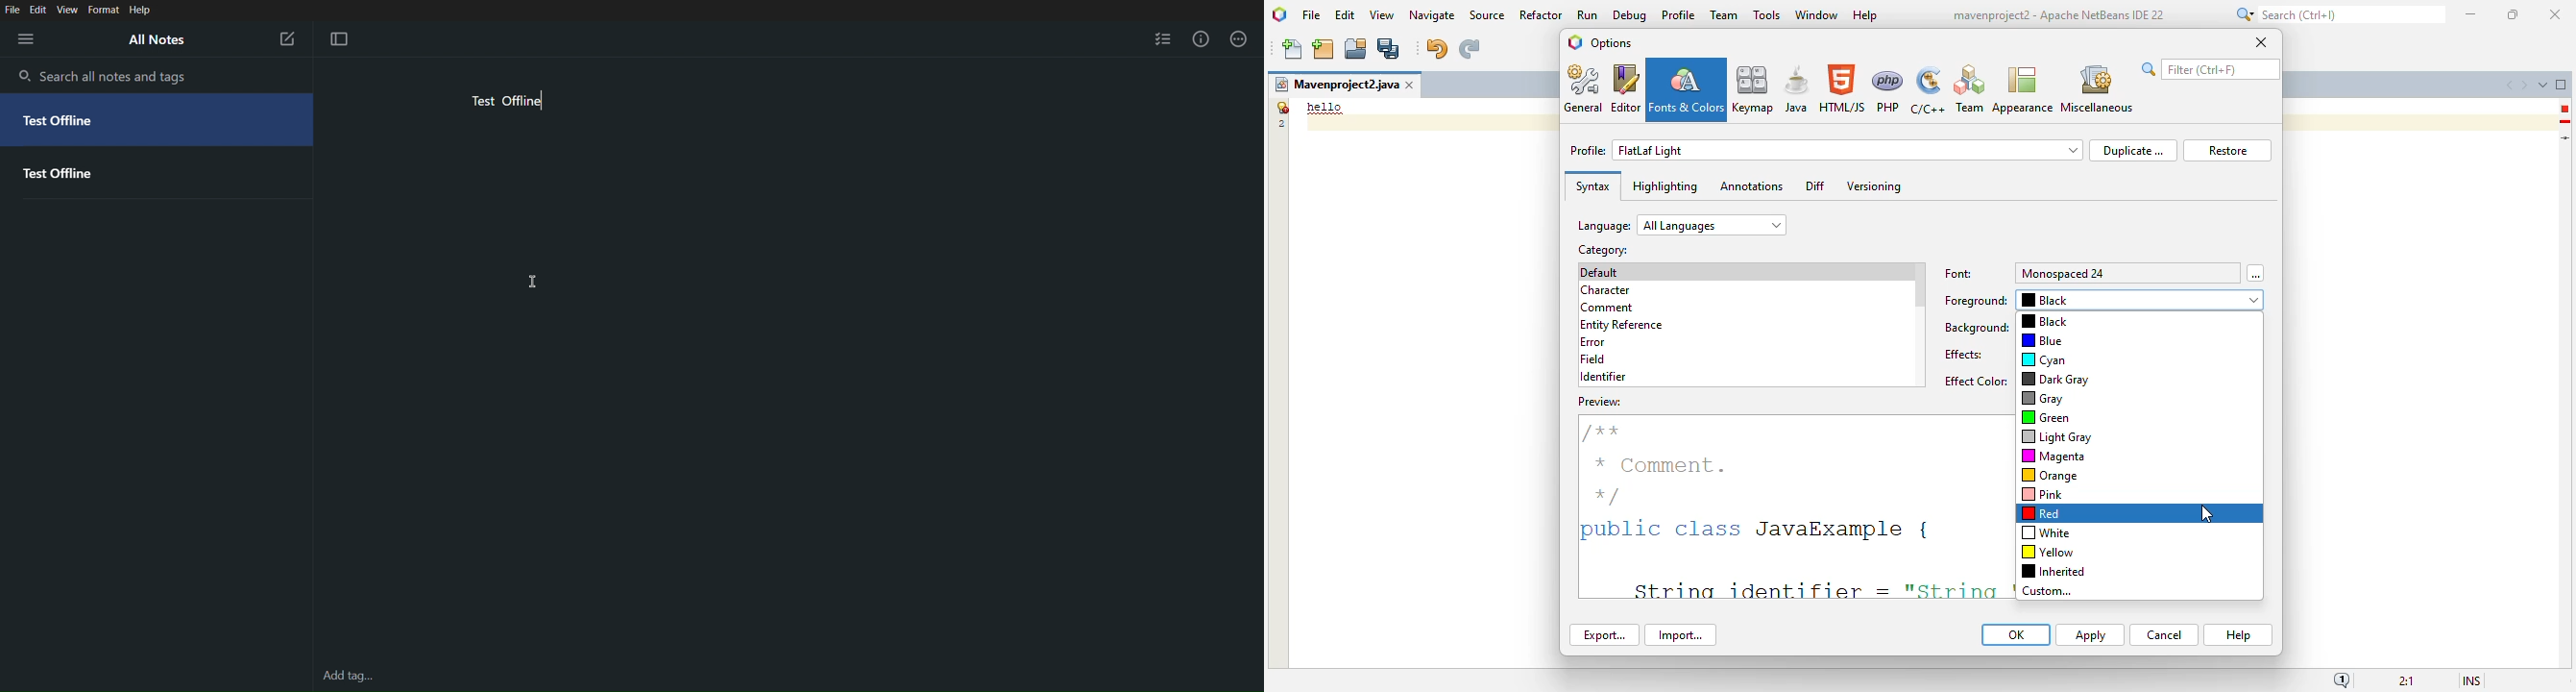  I want to click on error, so click(1592, 342).